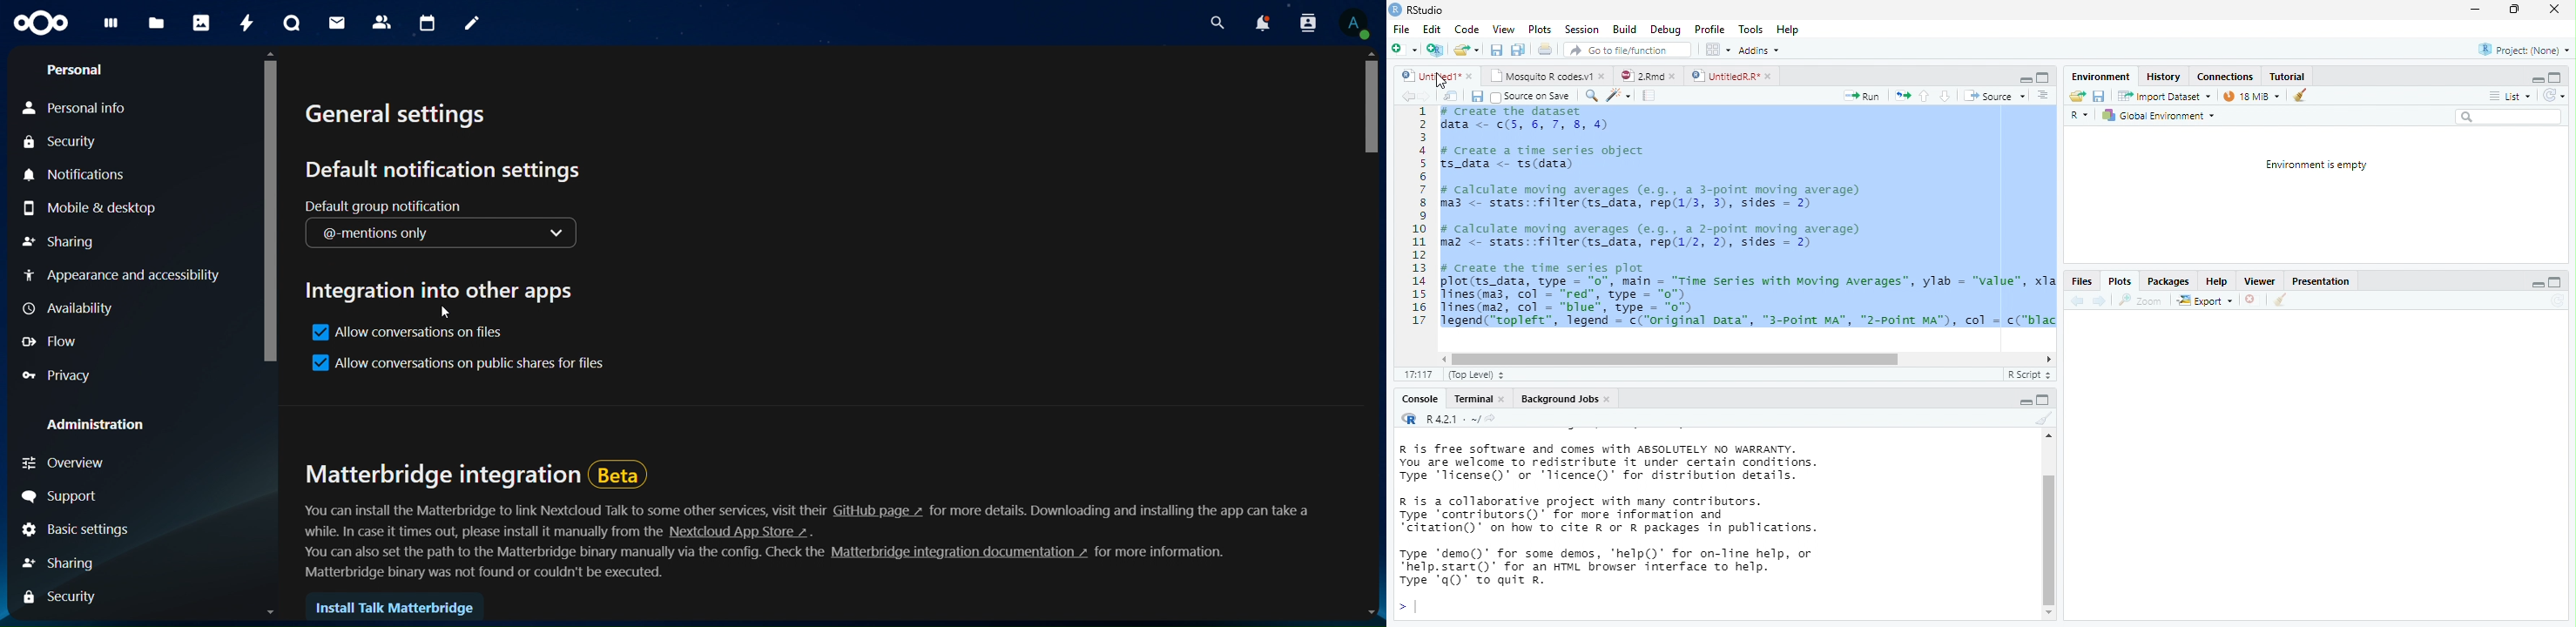 This screenshot has height=644, width=2576. I want to click on scrollbar left, so click(1441, 359).